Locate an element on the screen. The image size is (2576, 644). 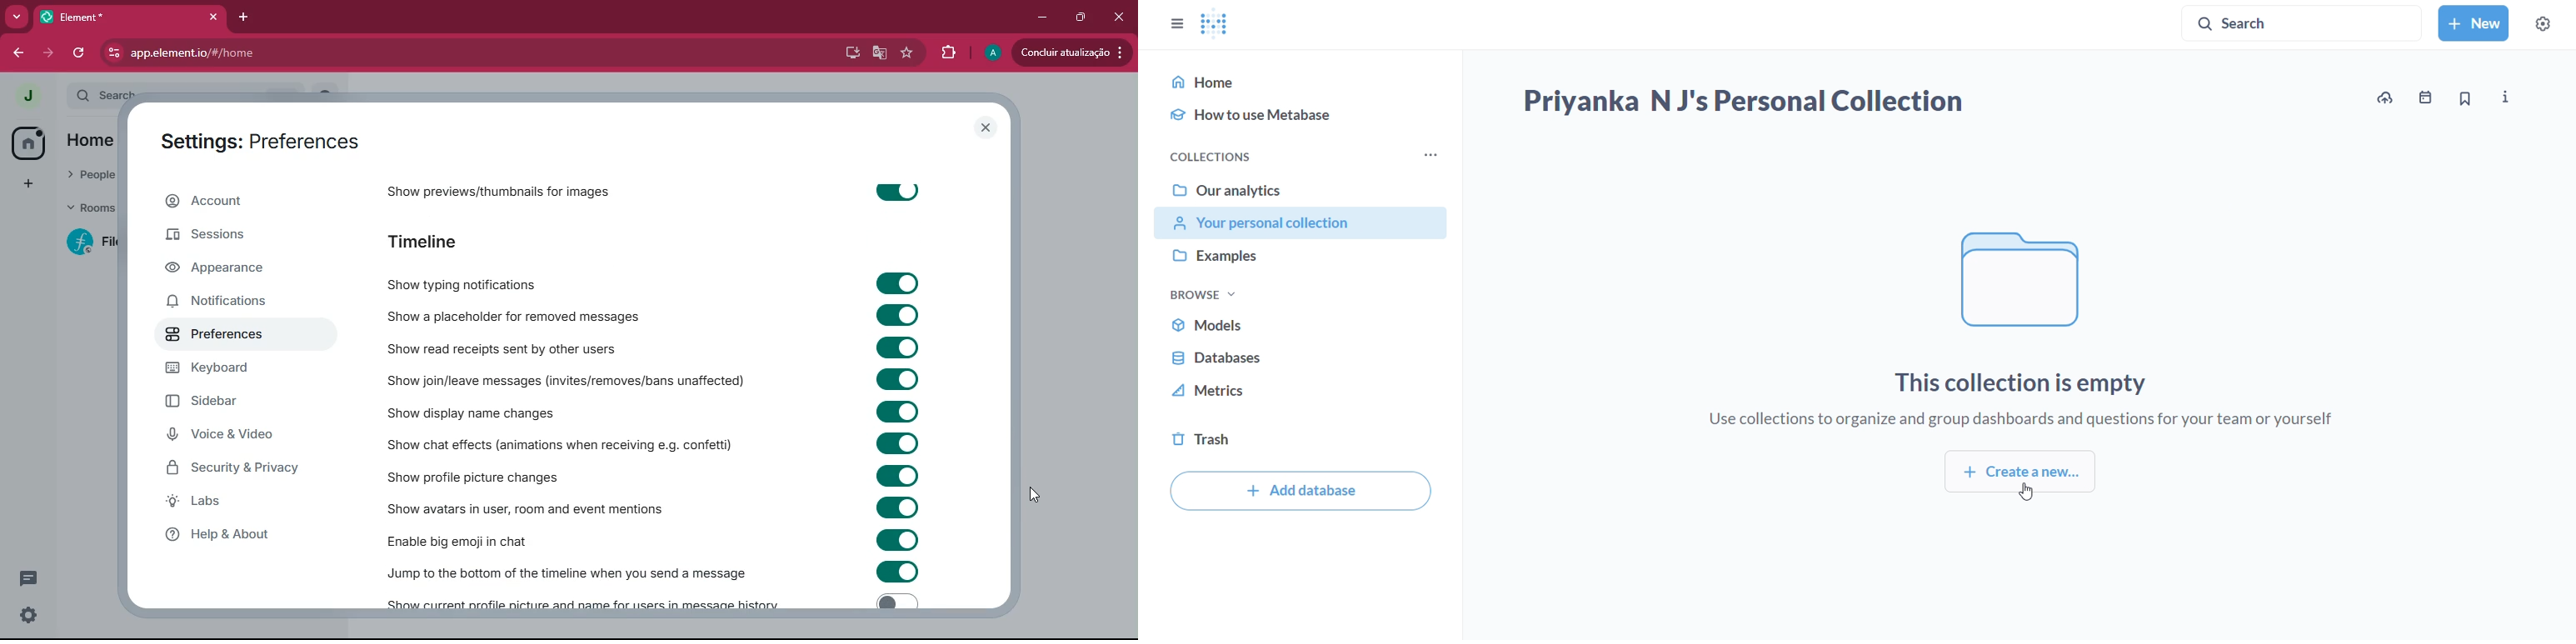
toggle on  is located at coordinates (896, 410).